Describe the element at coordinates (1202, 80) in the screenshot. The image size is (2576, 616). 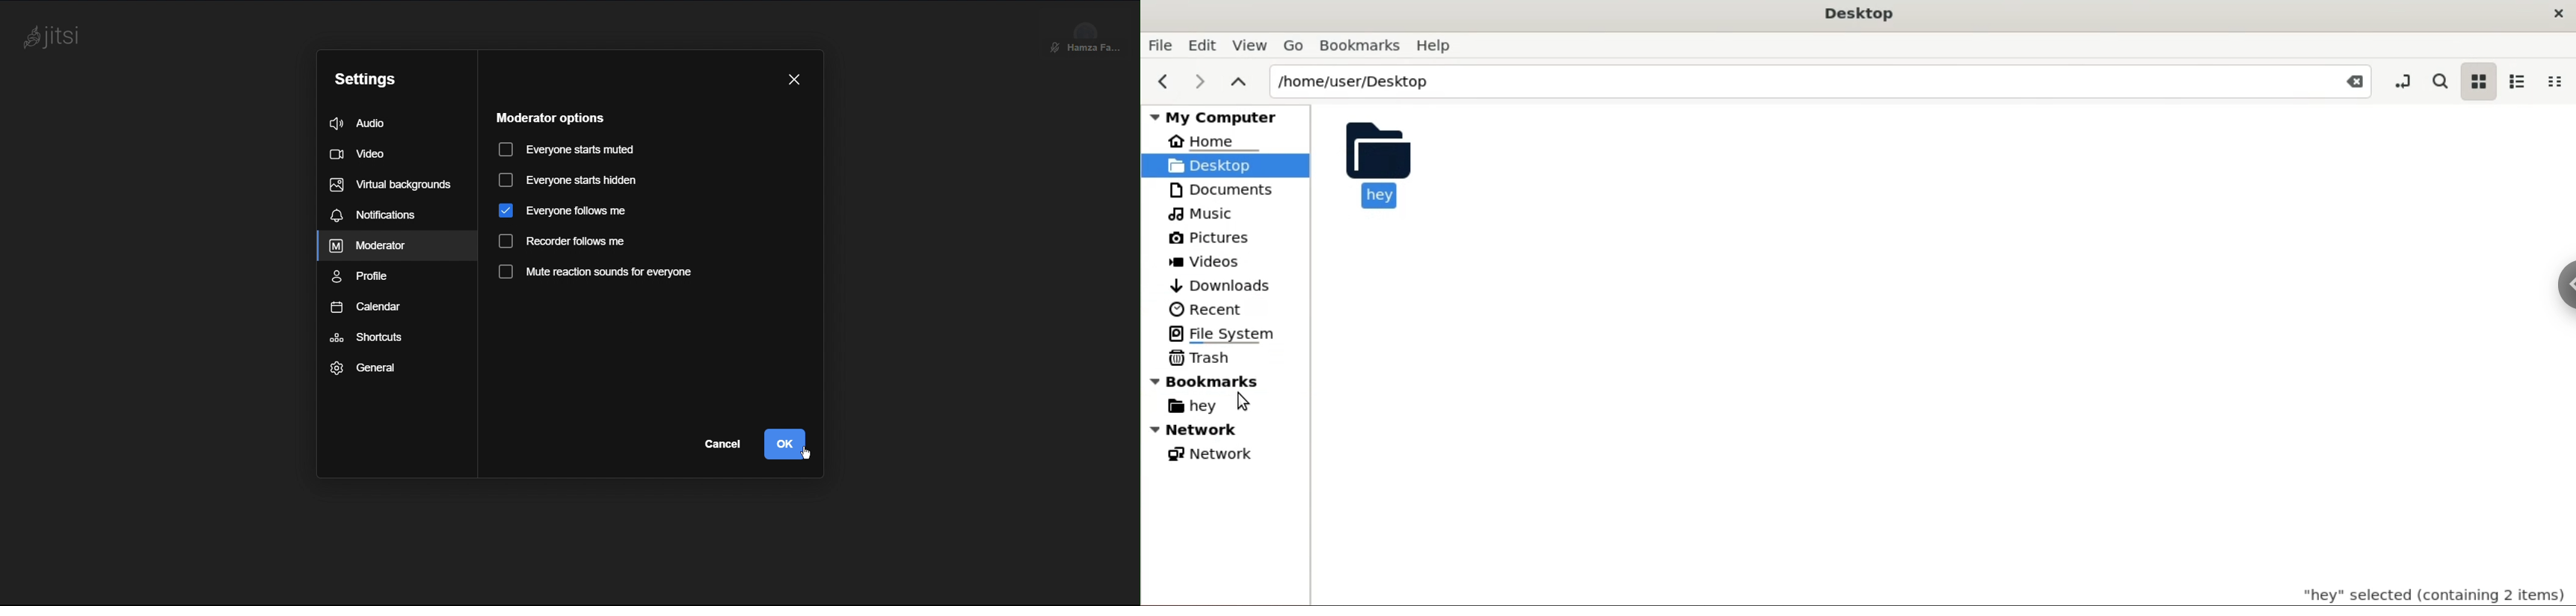
I see `next` at that location.